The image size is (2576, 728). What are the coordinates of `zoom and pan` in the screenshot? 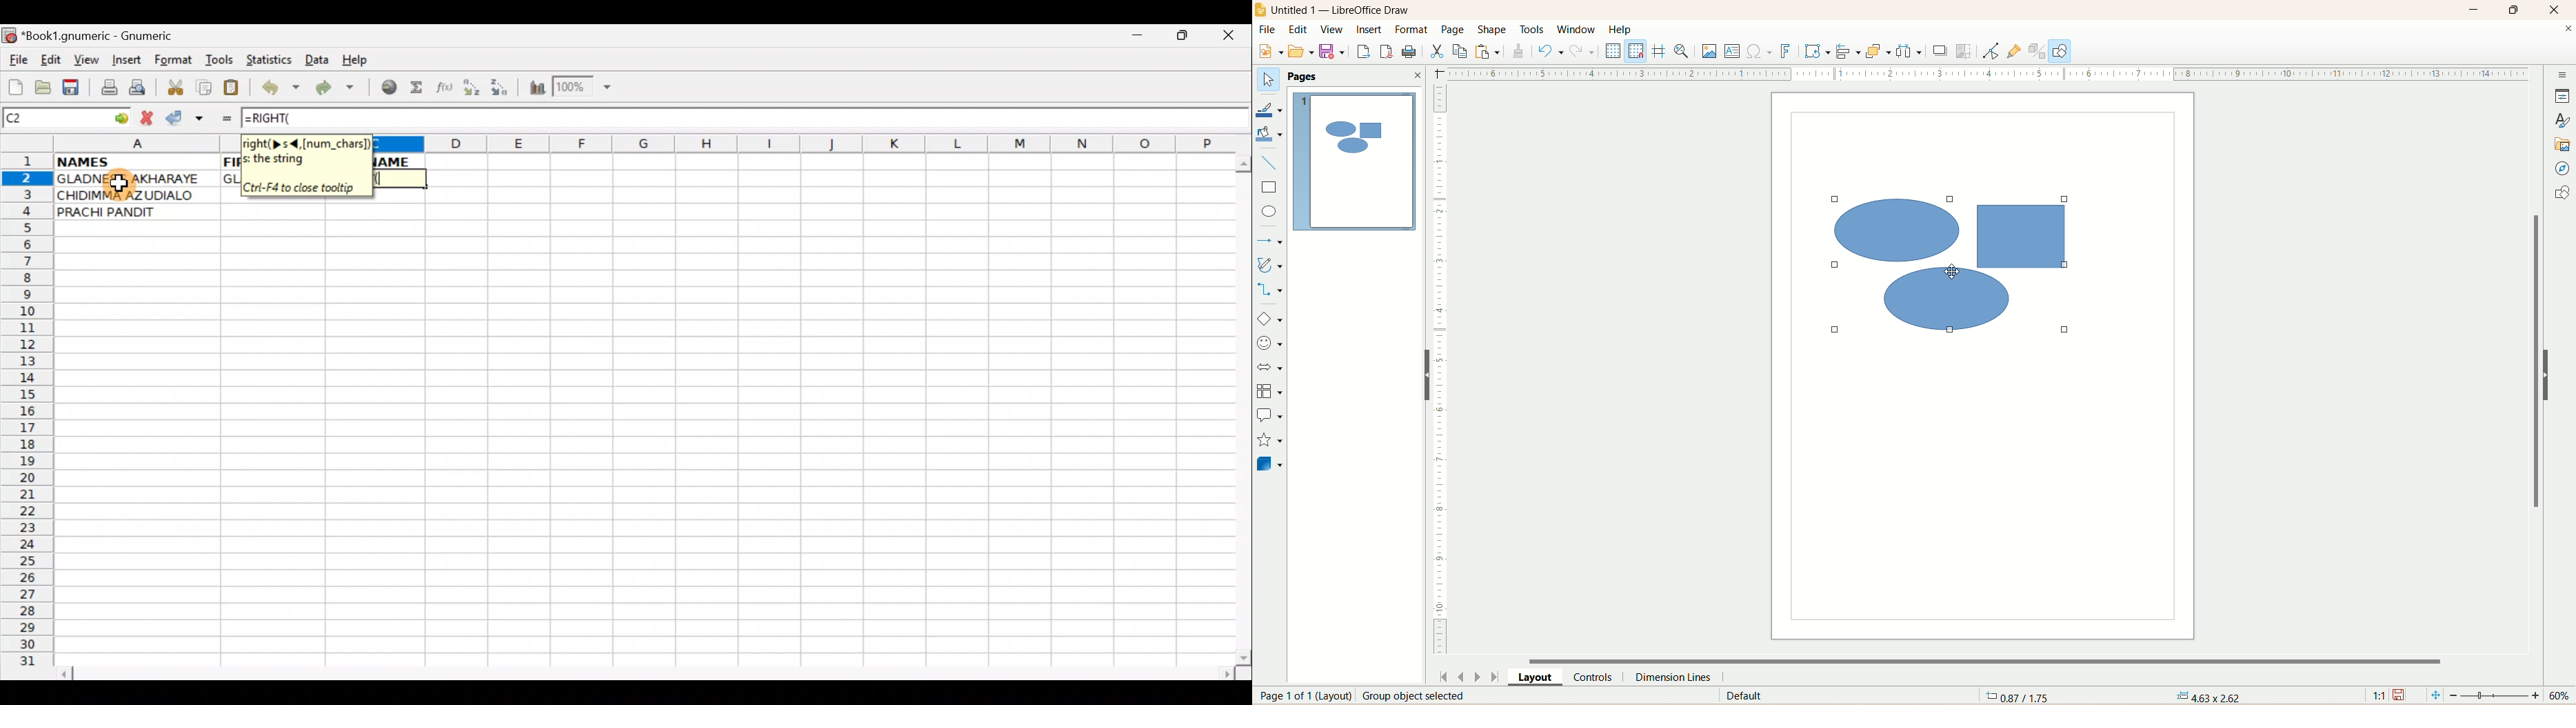 It's located at (1684, 51).